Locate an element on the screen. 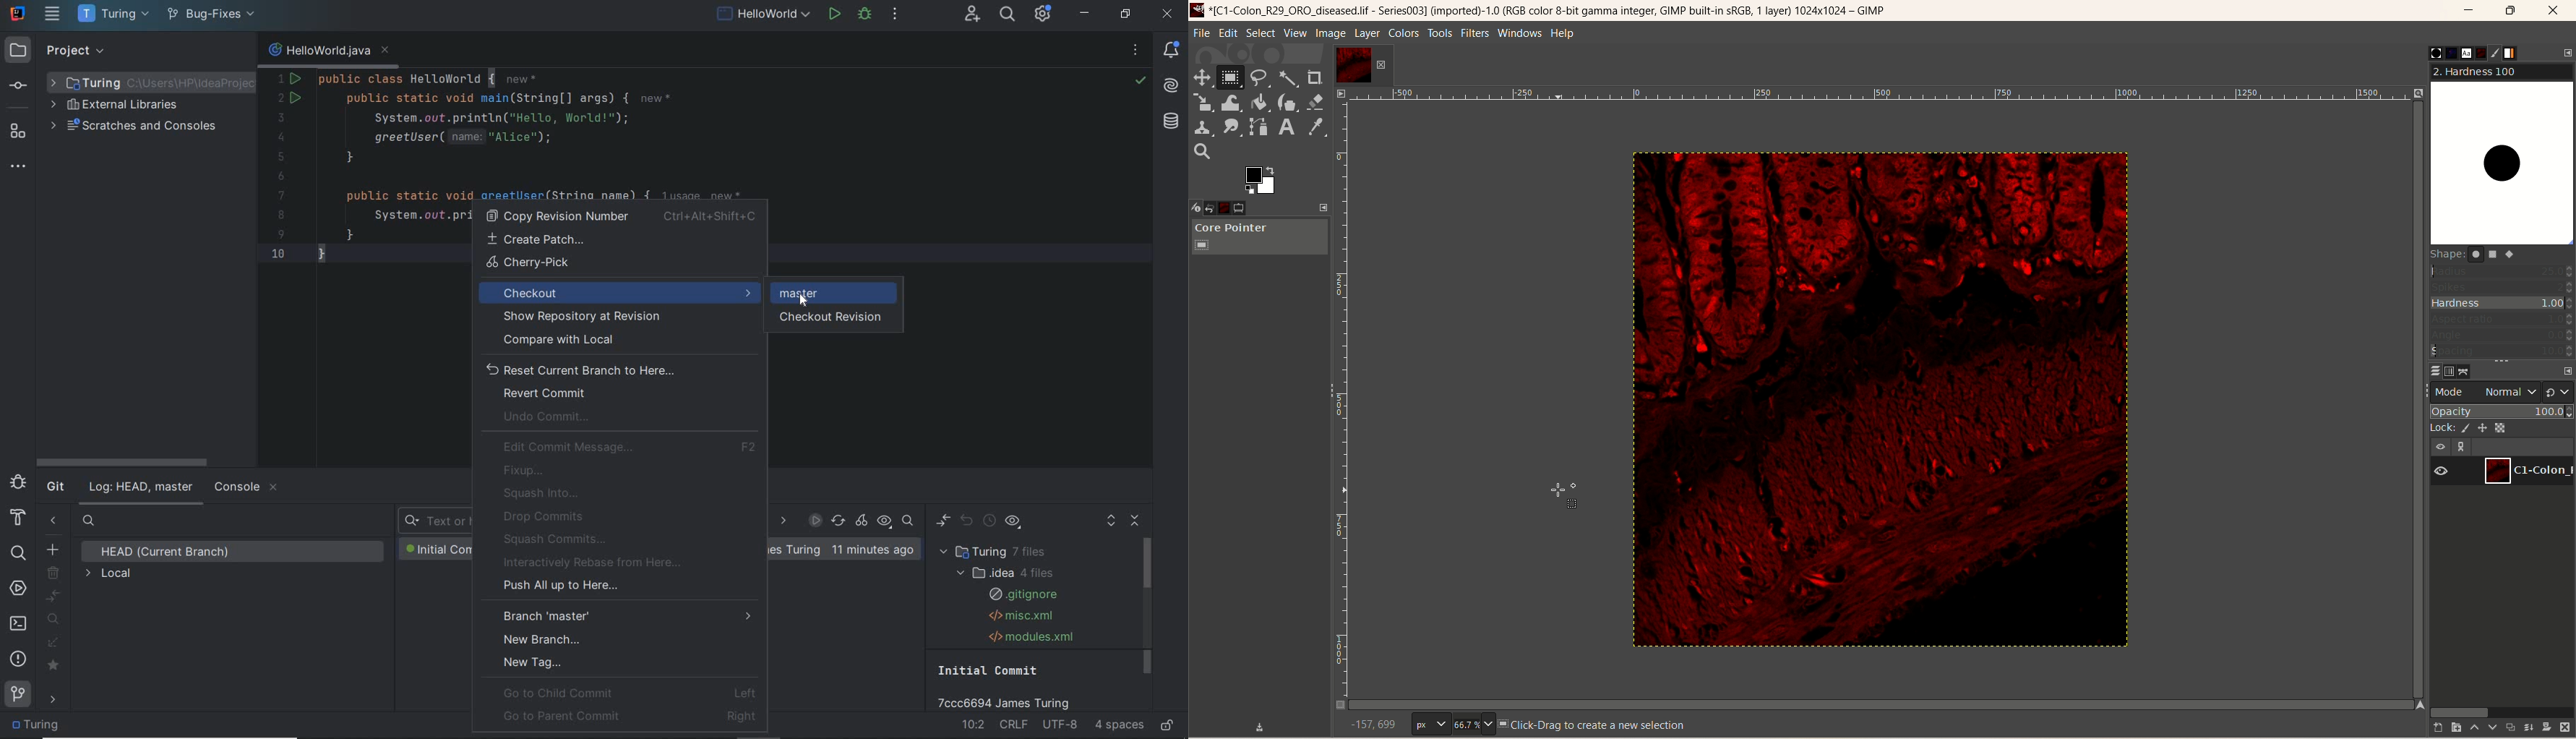  project folder is located at coordinates (39, 726).